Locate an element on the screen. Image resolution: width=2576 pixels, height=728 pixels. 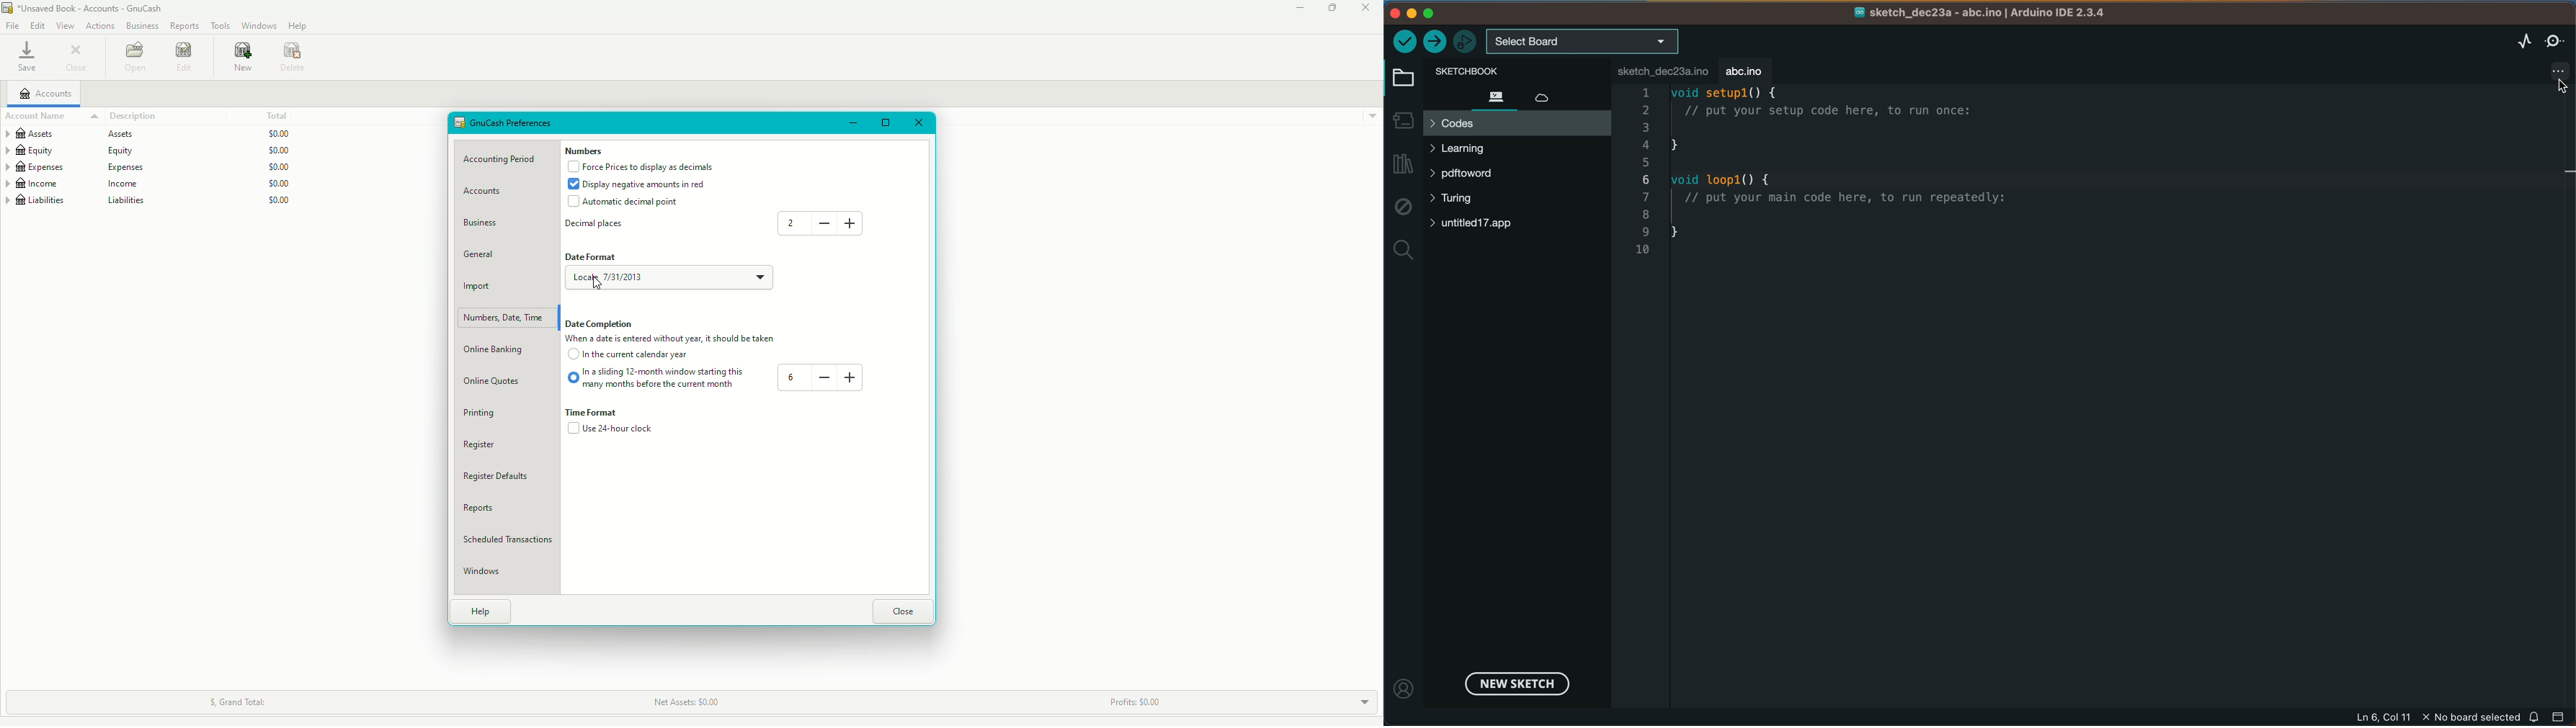
verify is located at coordinates (1406, 41).